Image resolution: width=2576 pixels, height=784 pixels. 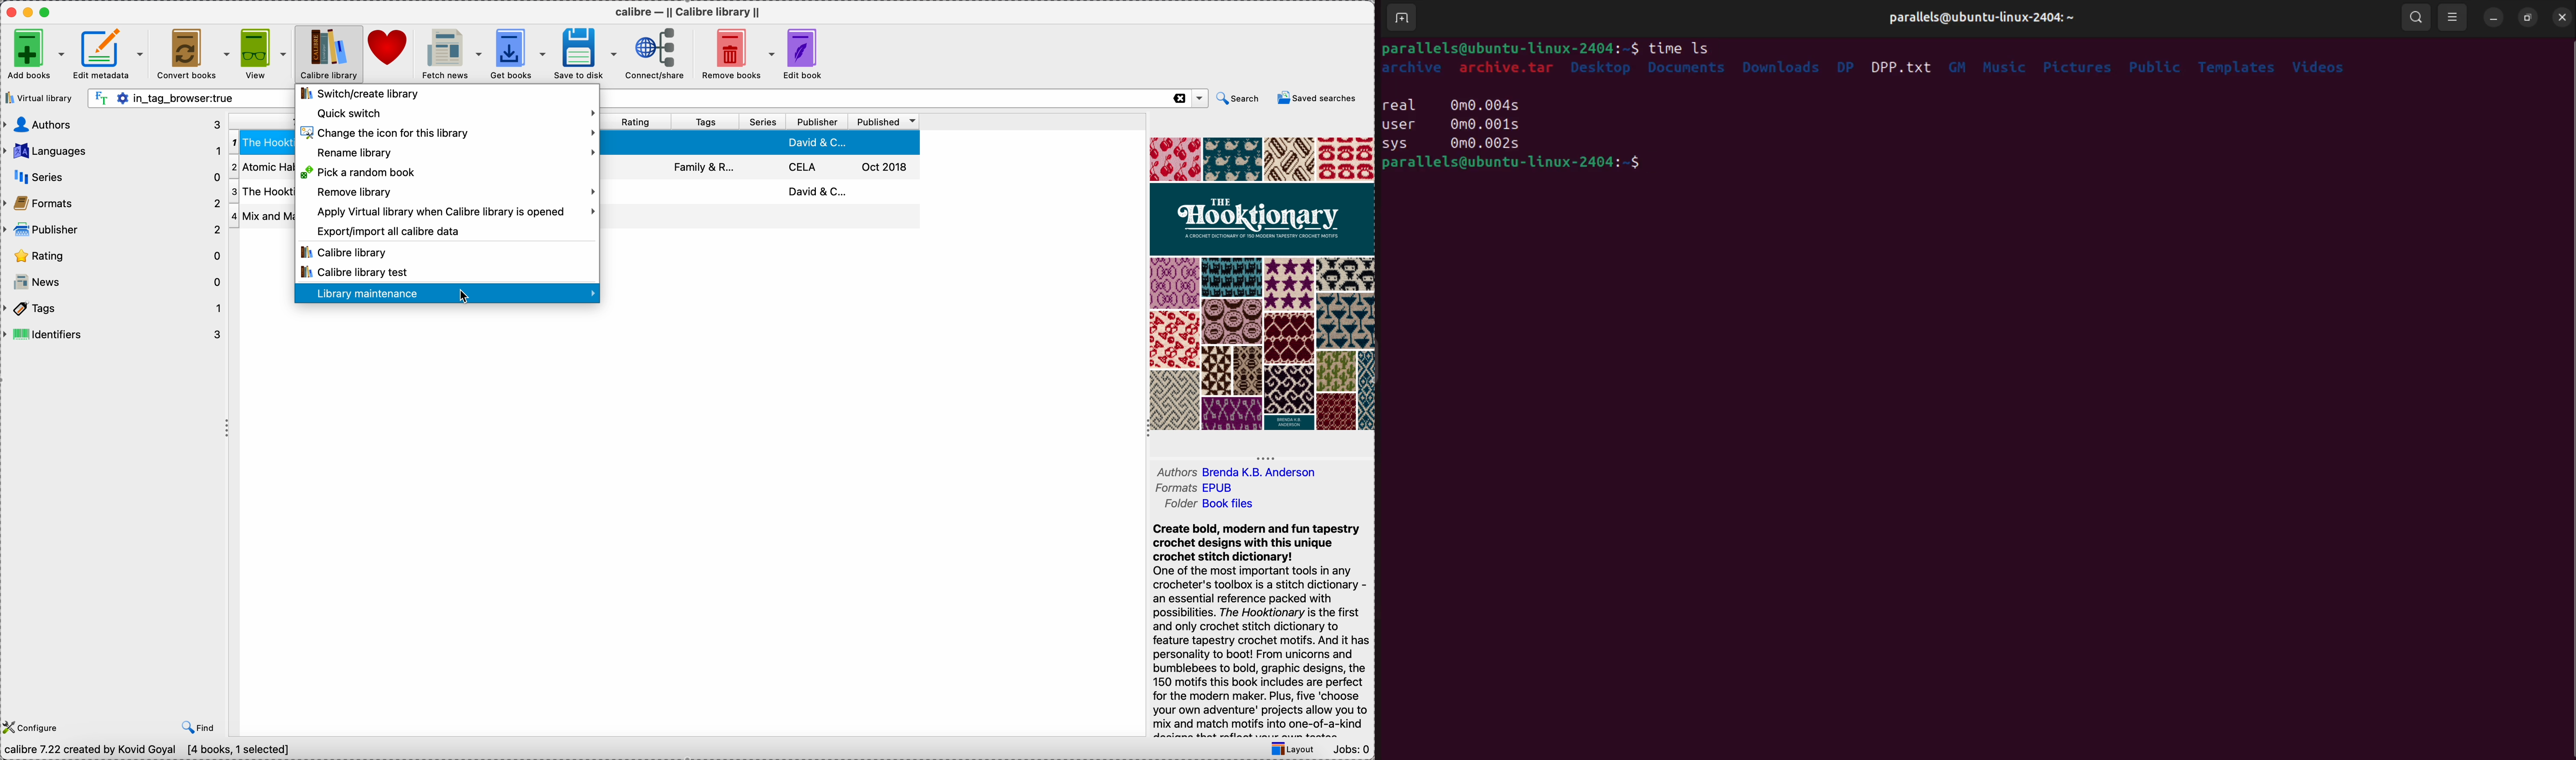 I want to click on save to disk, so click(x=587, y=54).